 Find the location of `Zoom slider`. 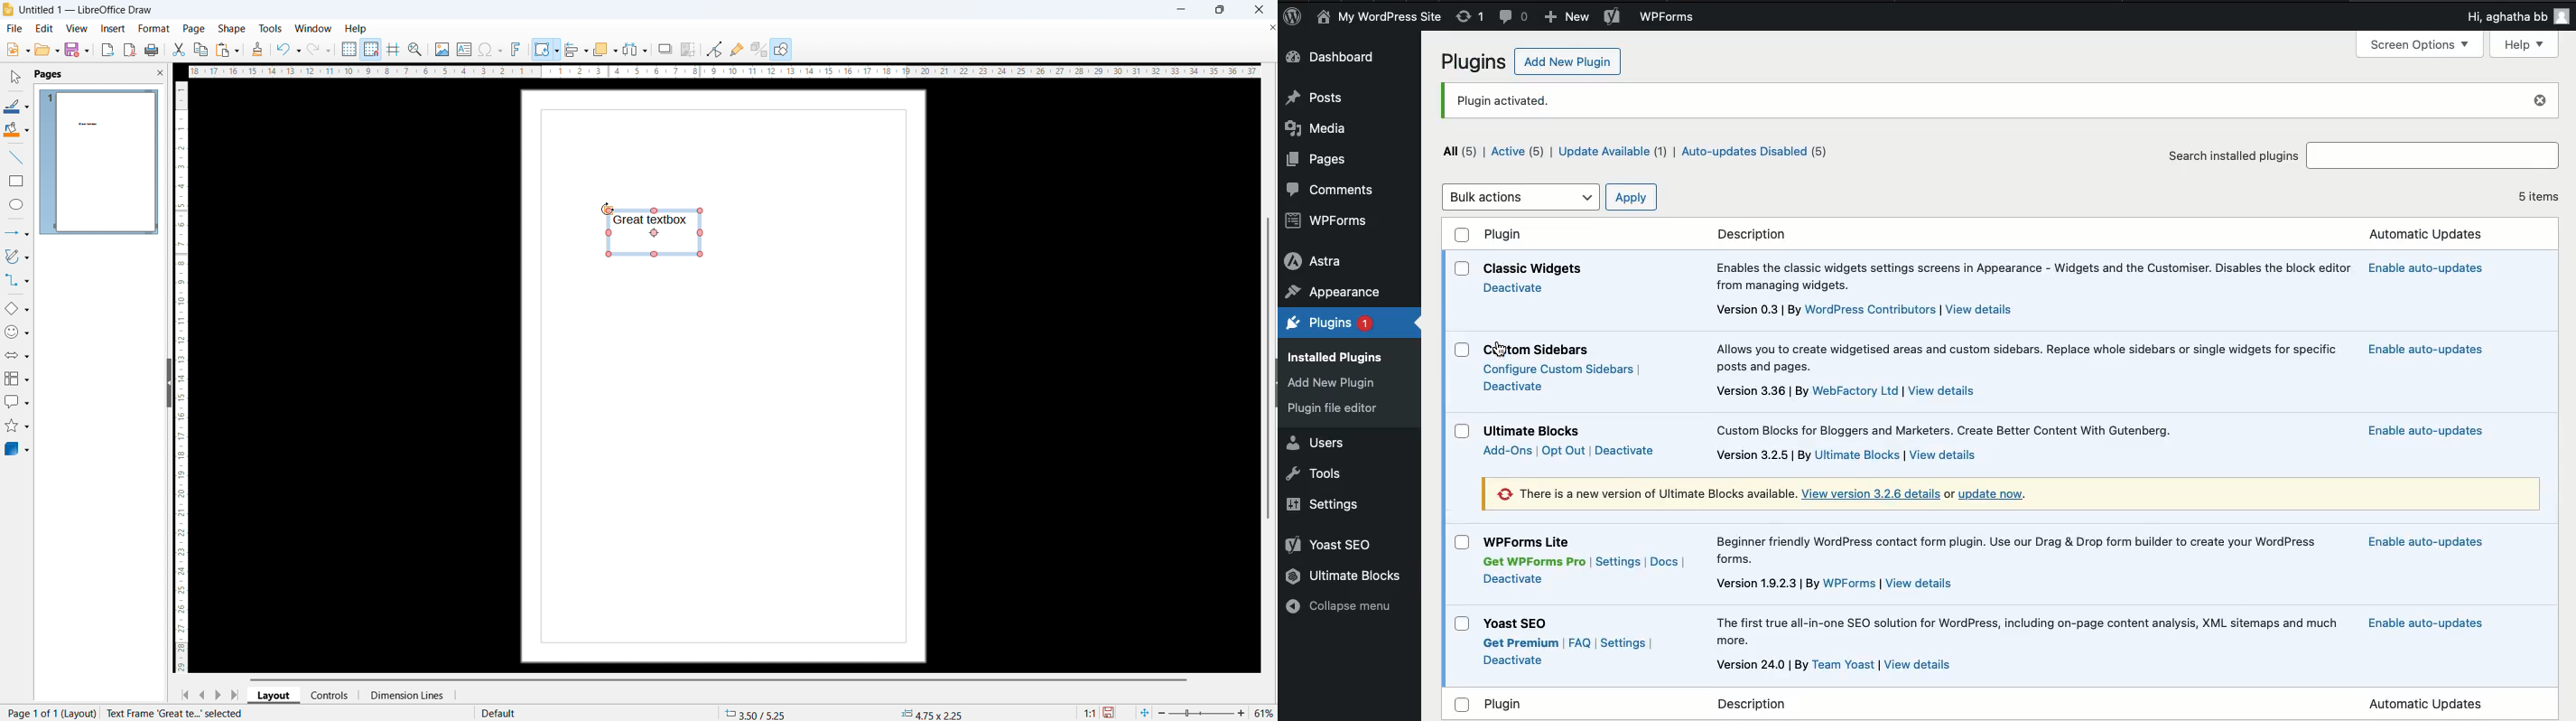

Zoom slider is located at coordinates (1204, 714).